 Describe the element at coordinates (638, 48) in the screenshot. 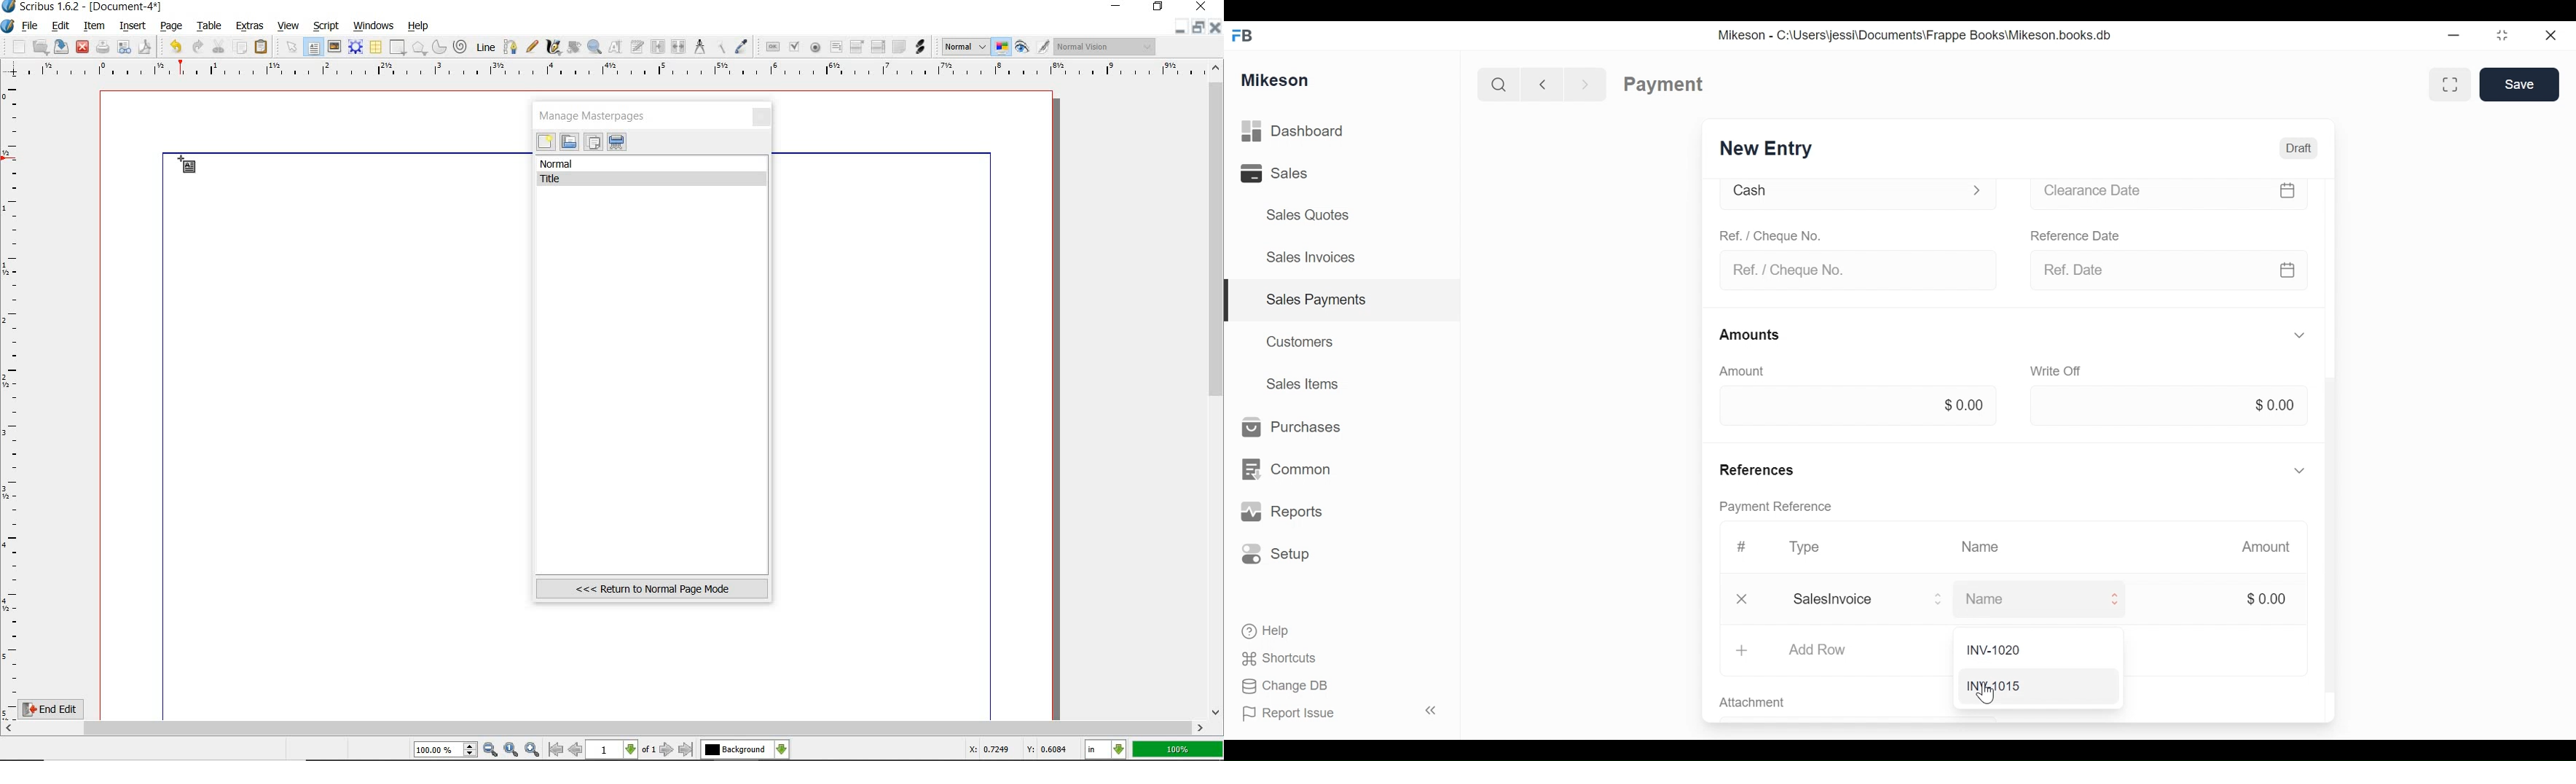

I see `edit text with story editor` at that location.